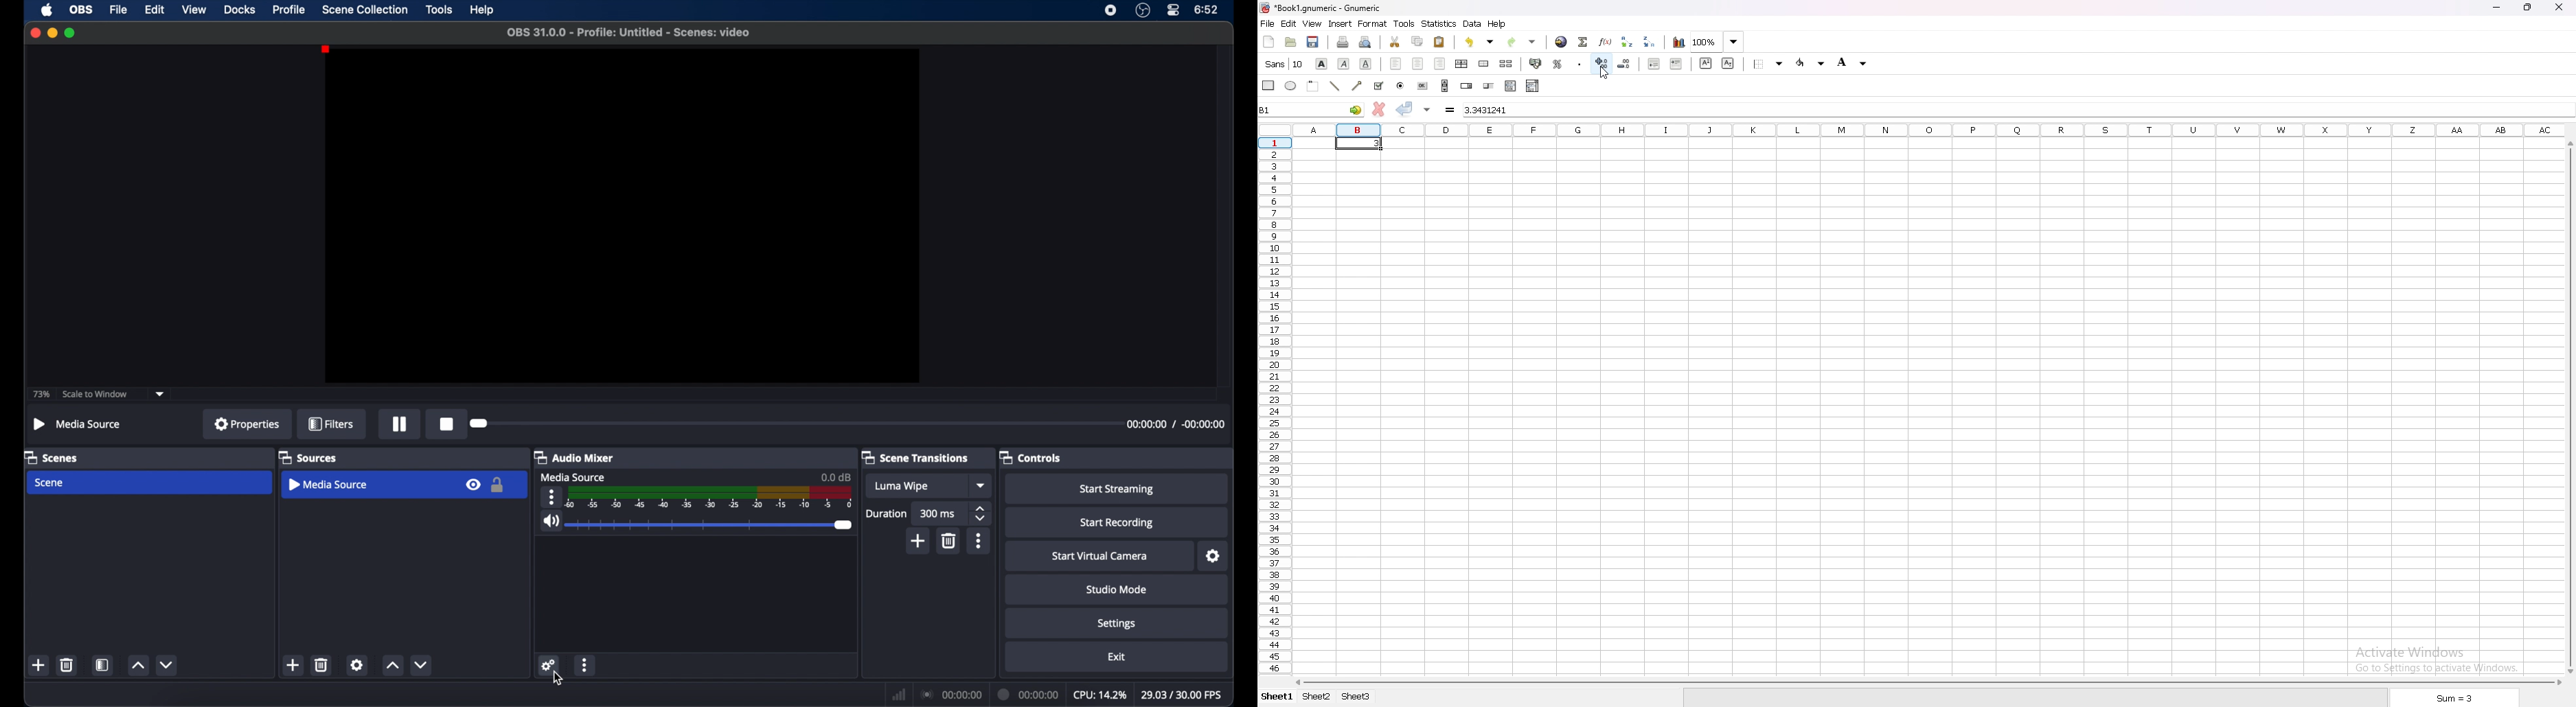 This screenshot has width=2576, height=728. I want to click on network, so click(899, 695).